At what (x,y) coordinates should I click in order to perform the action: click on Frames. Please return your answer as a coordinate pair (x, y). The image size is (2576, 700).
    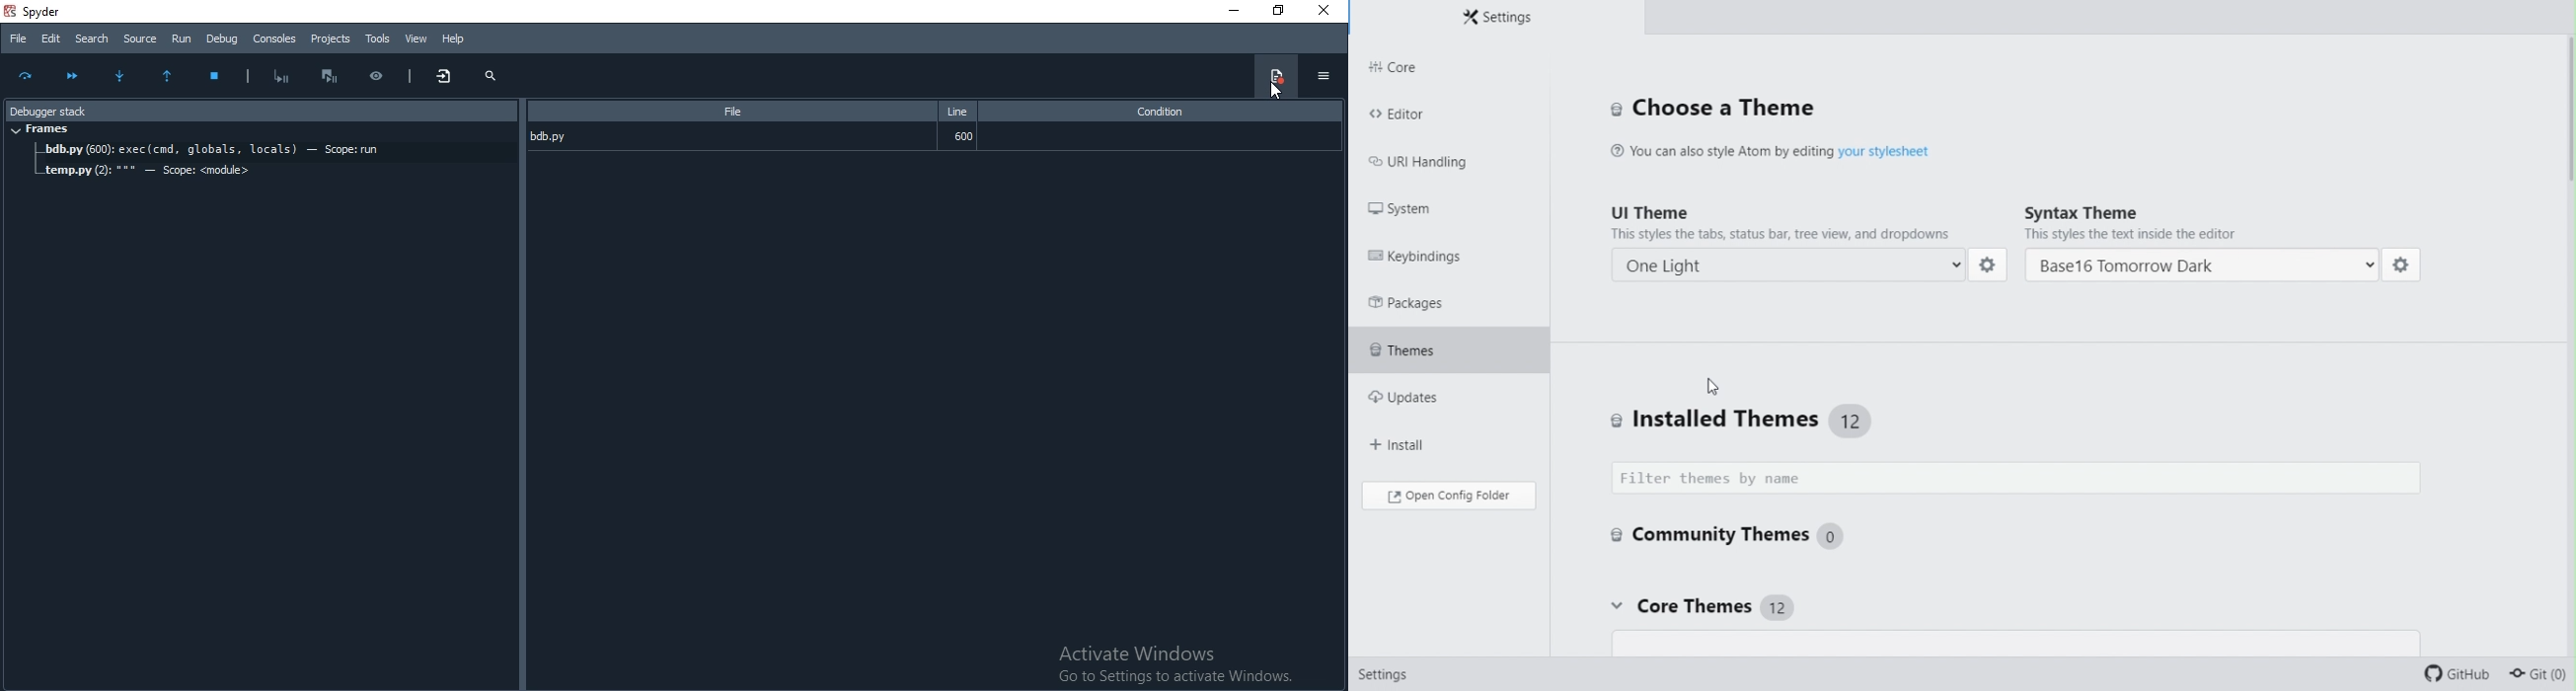
    Looking at the image, I should click on (42, 130).